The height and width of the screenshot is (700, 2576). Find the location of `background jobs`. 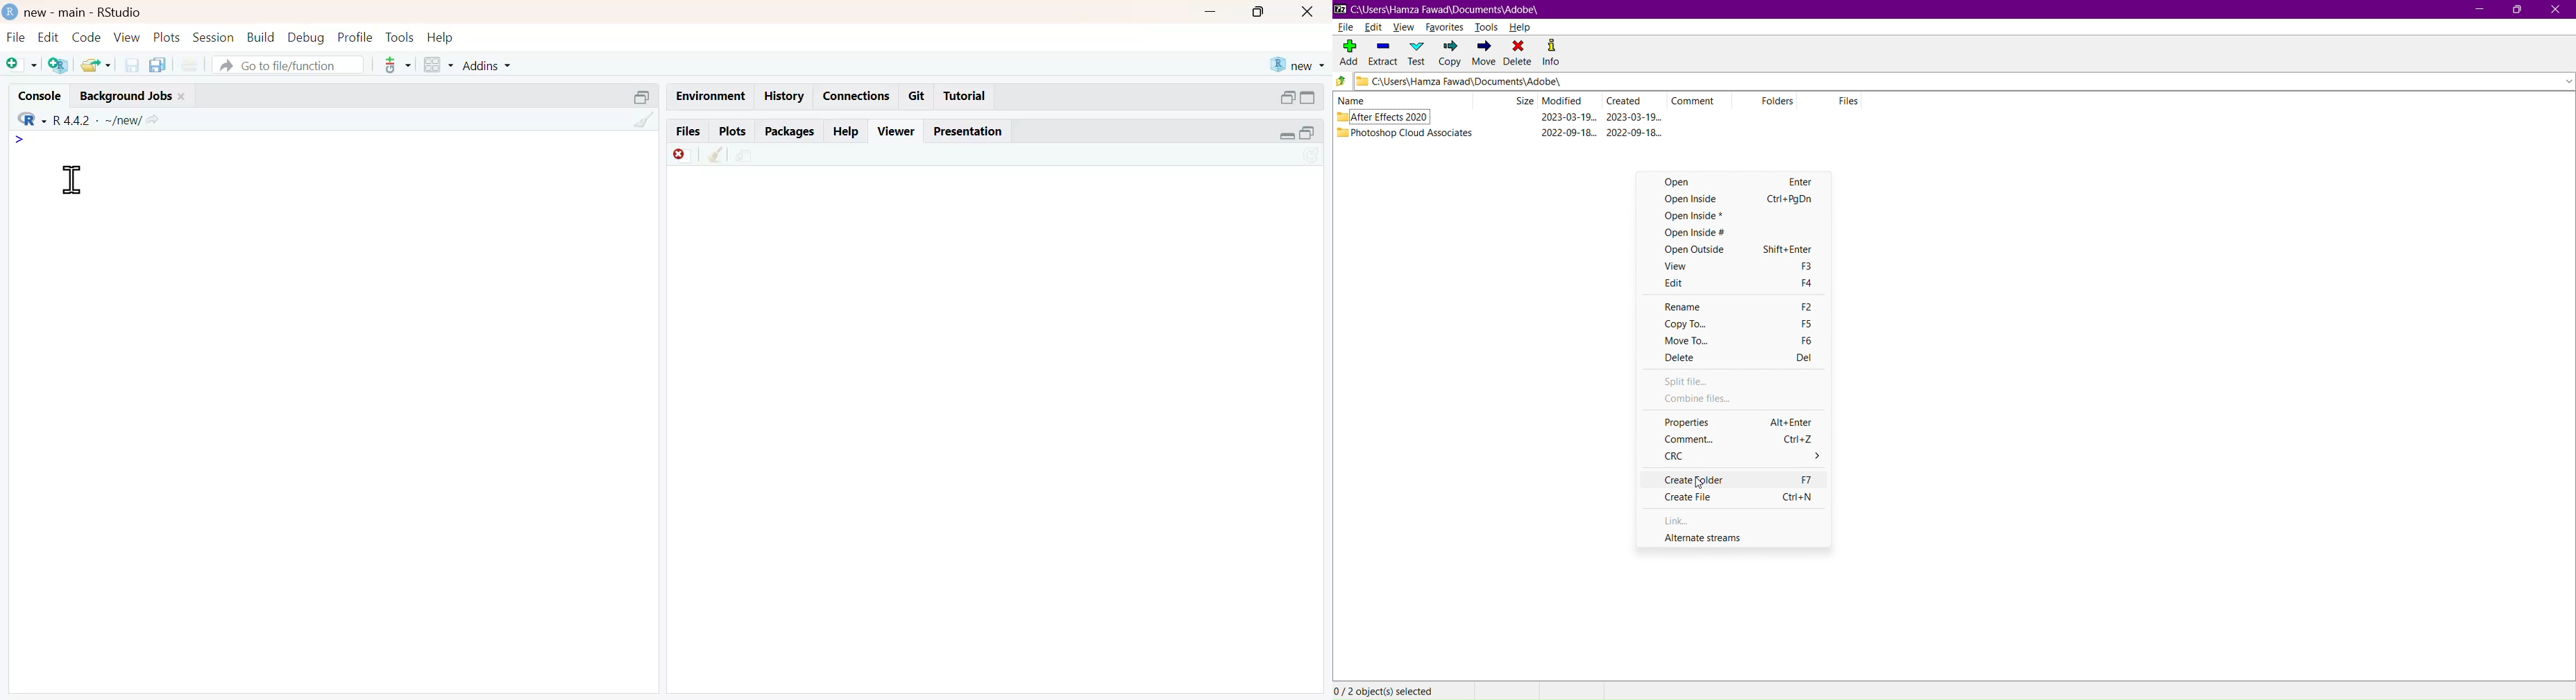

background jobs is located at coordinates (133, 97).